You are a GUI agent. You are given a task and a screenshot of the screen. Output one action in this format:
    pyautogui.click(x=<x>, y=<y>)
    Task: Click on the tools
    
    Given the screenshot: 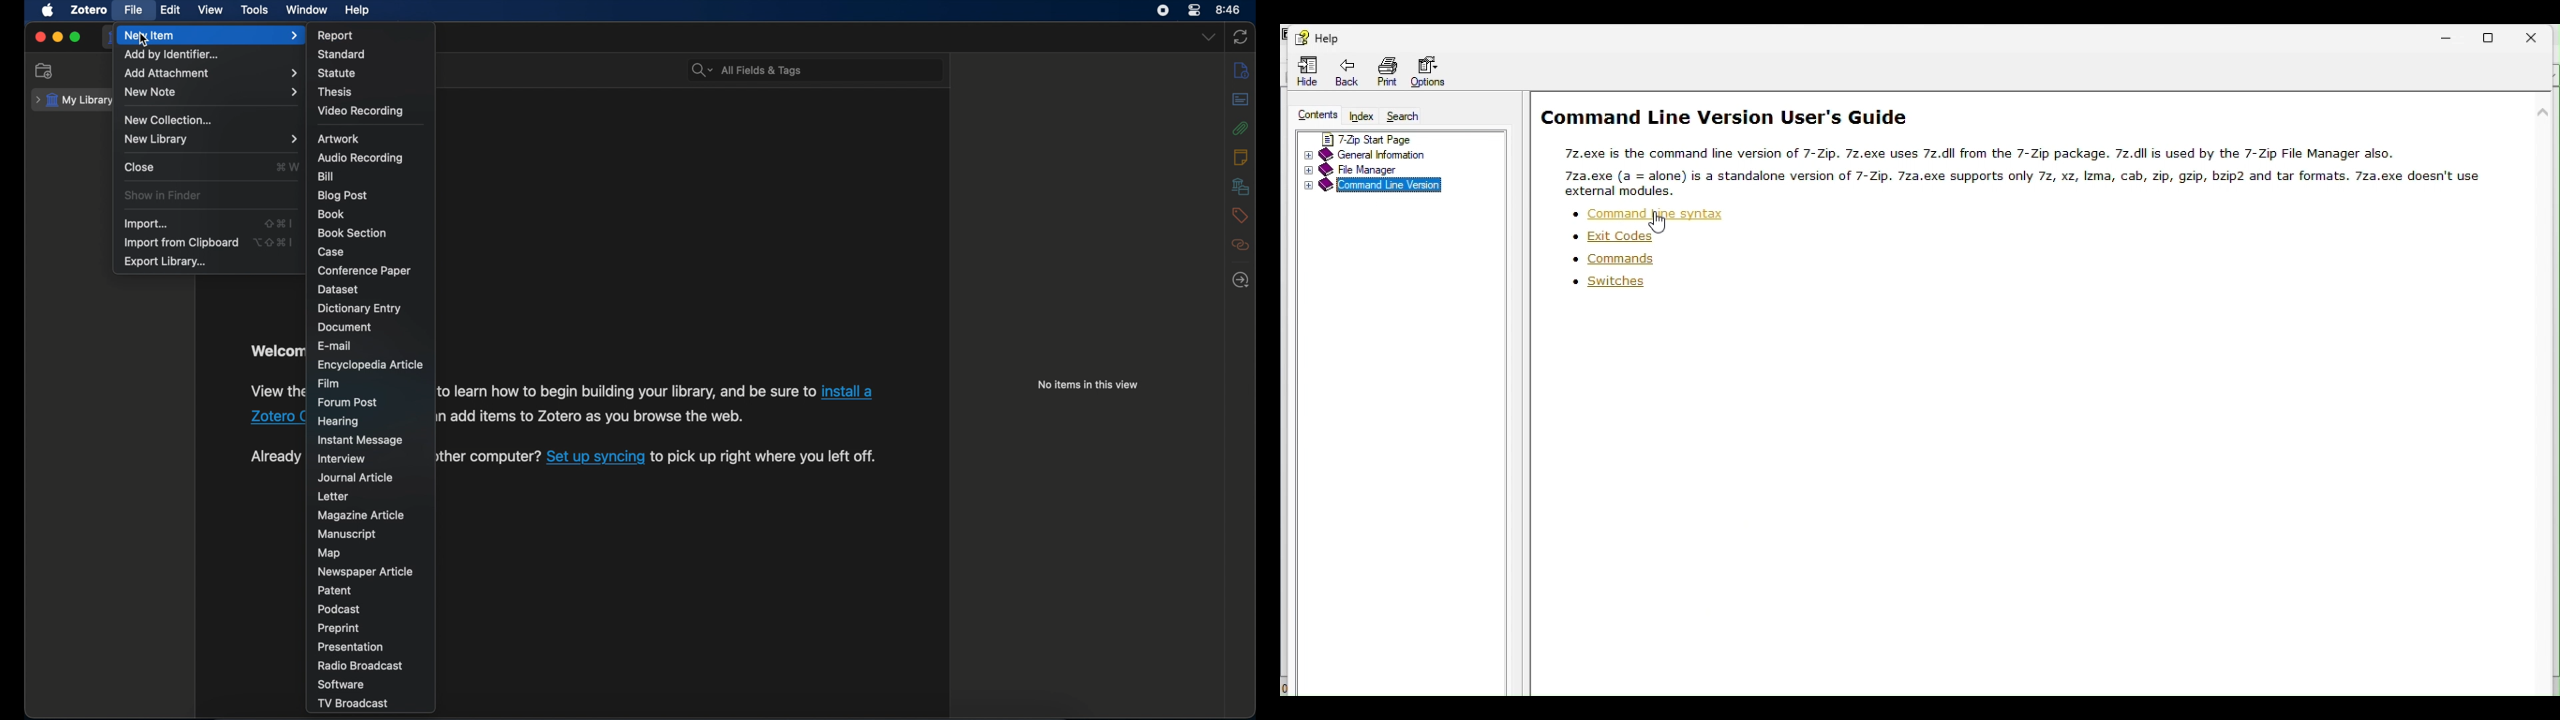 What is the action you would take?
    pyautogui.click(x=255, y=10)
    